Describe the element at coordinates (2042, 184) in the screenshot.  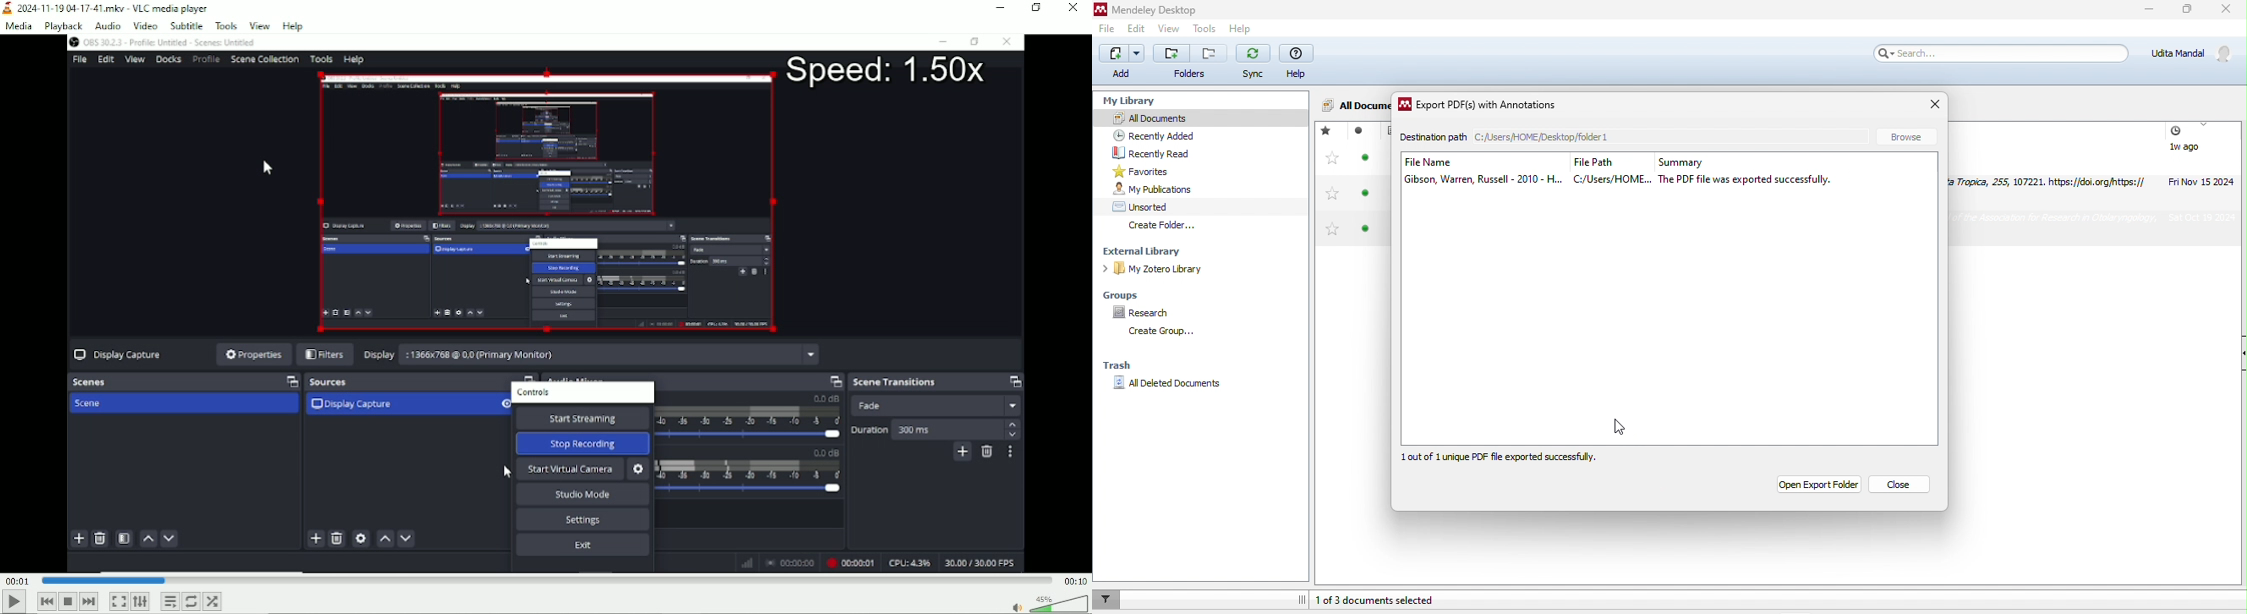
I see `| la Tropica, 255, 107221. https:/fdoi.org/ttps: |` at that location.